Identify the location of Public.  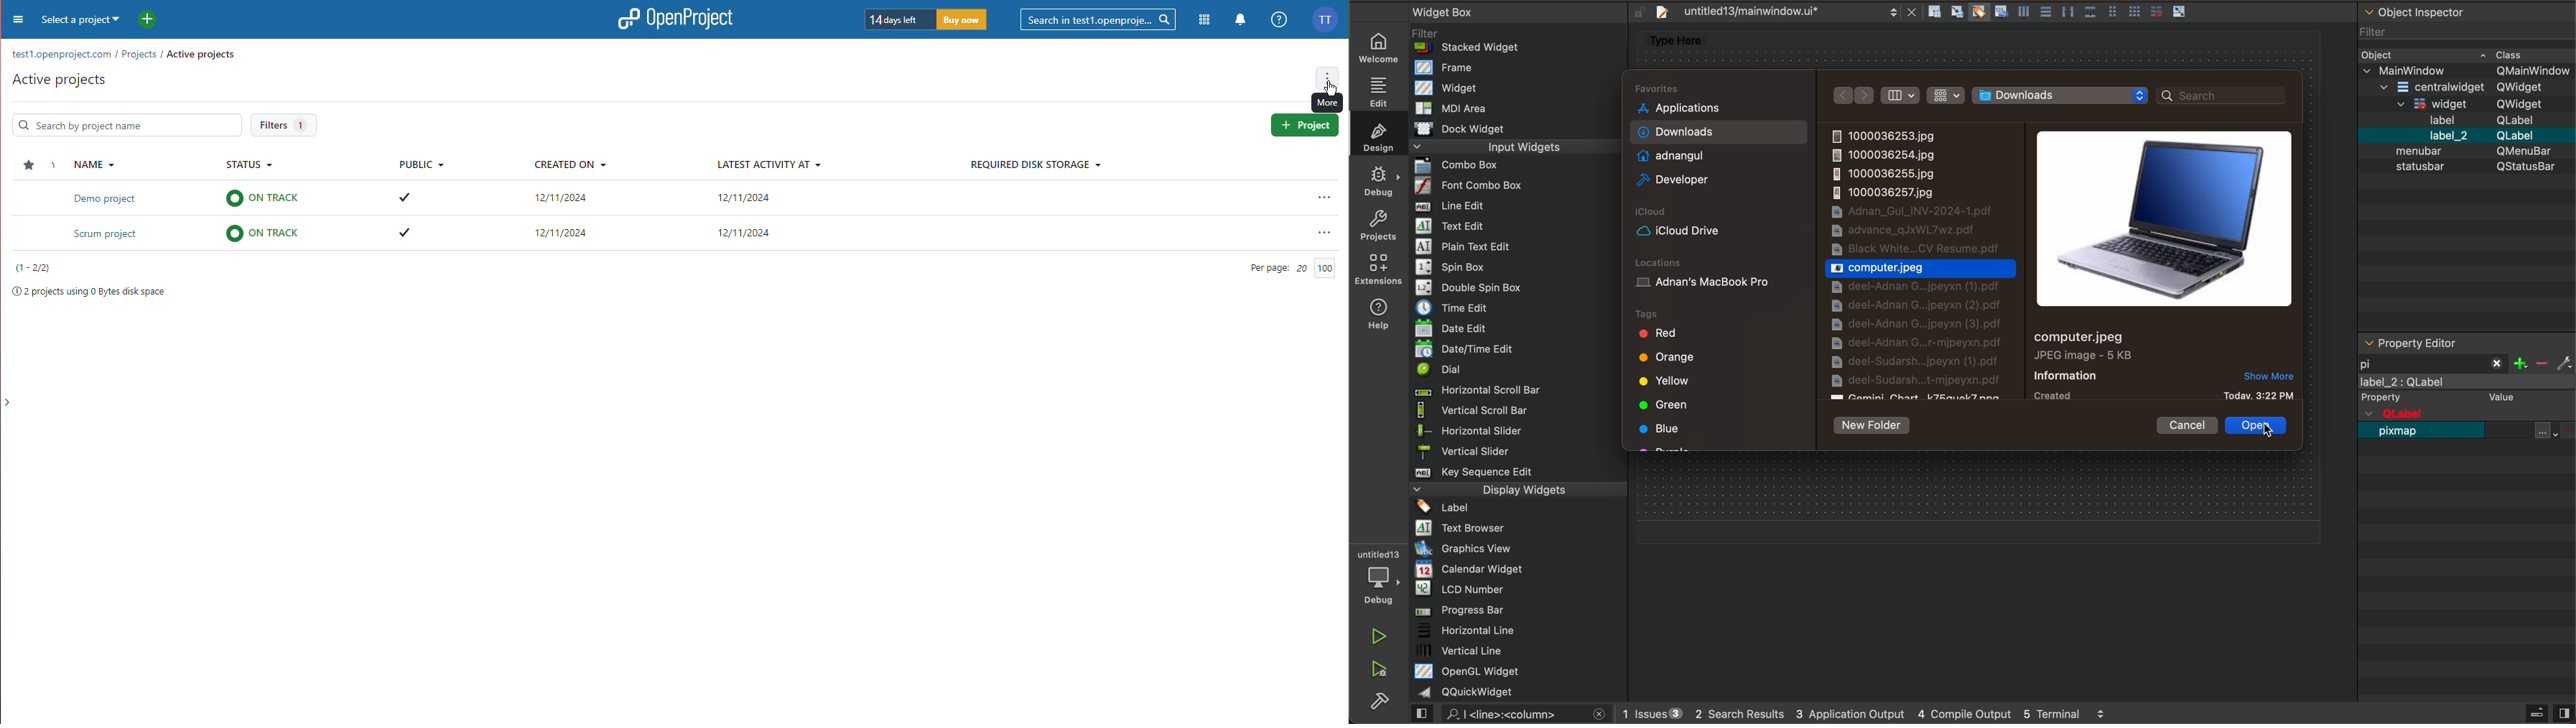
(416, 165).